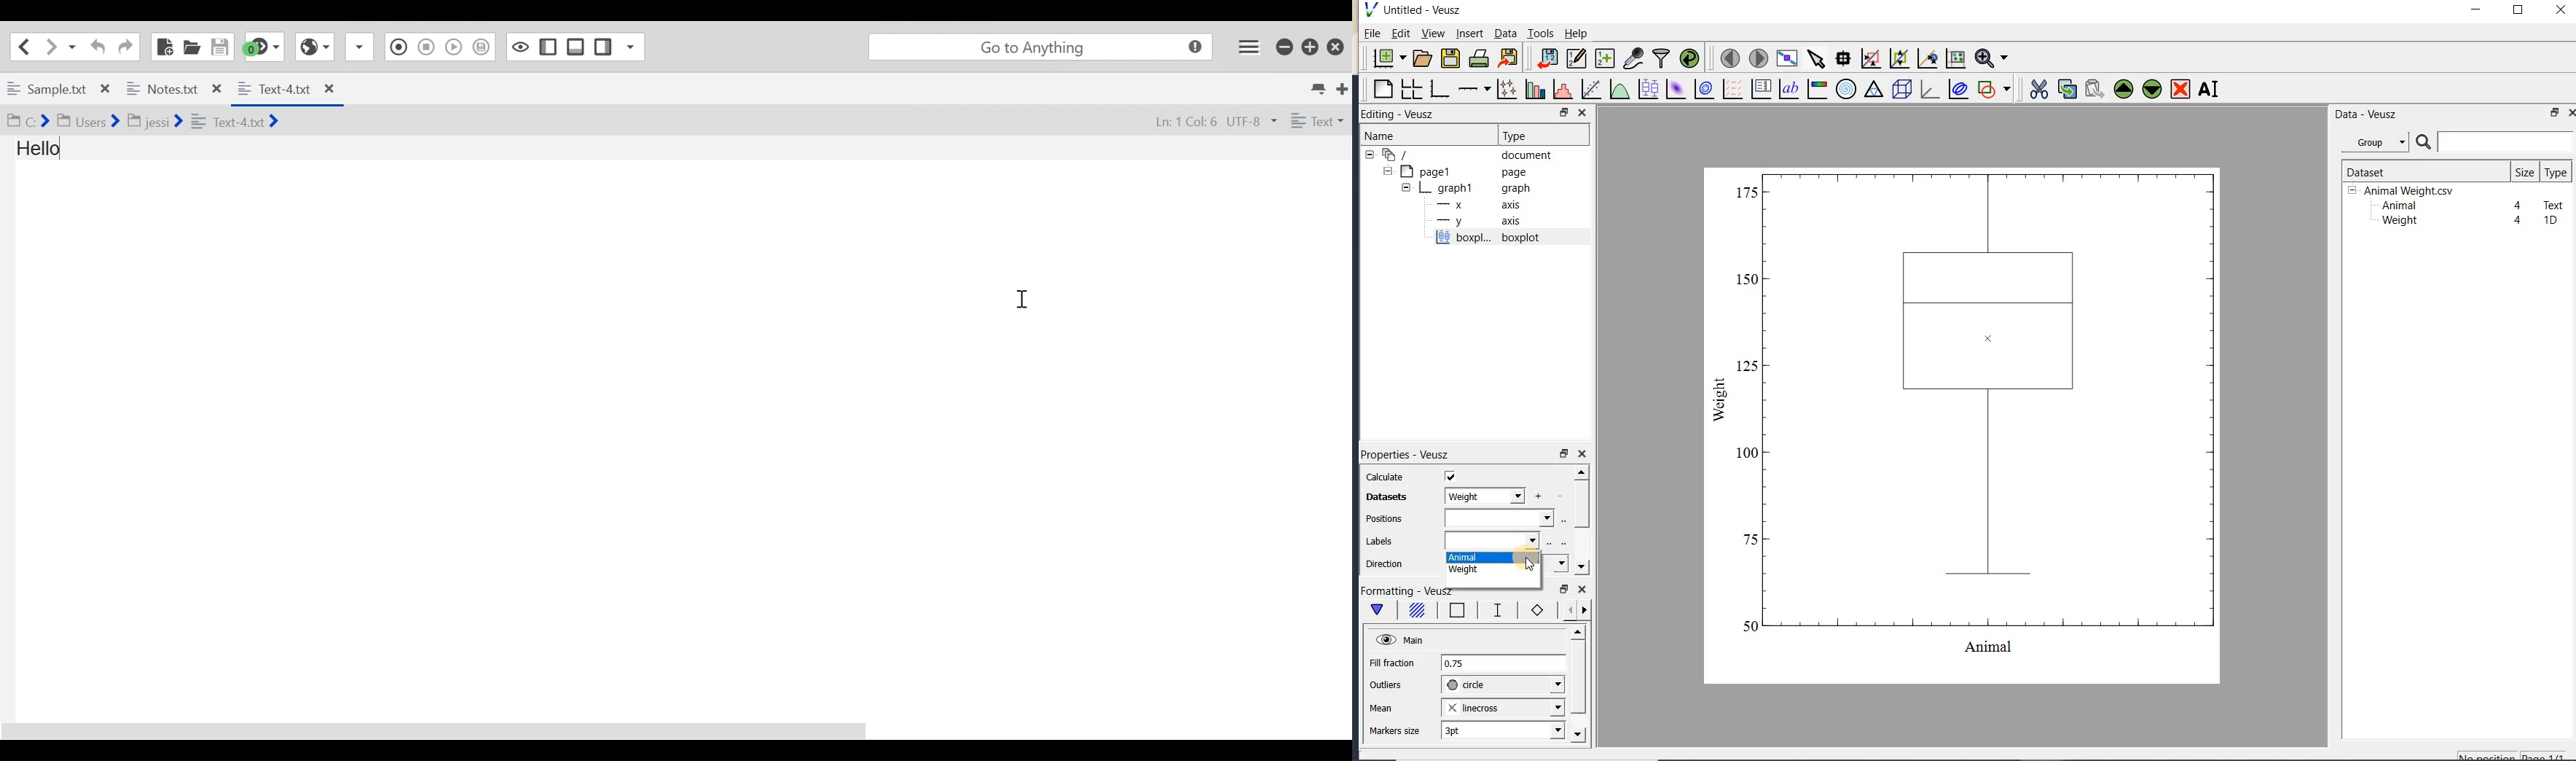 This screenshot has height=784, width=2576. Describe the element at coordinates (2494, 142) in the screenshot. I see `search datasets` at that location.